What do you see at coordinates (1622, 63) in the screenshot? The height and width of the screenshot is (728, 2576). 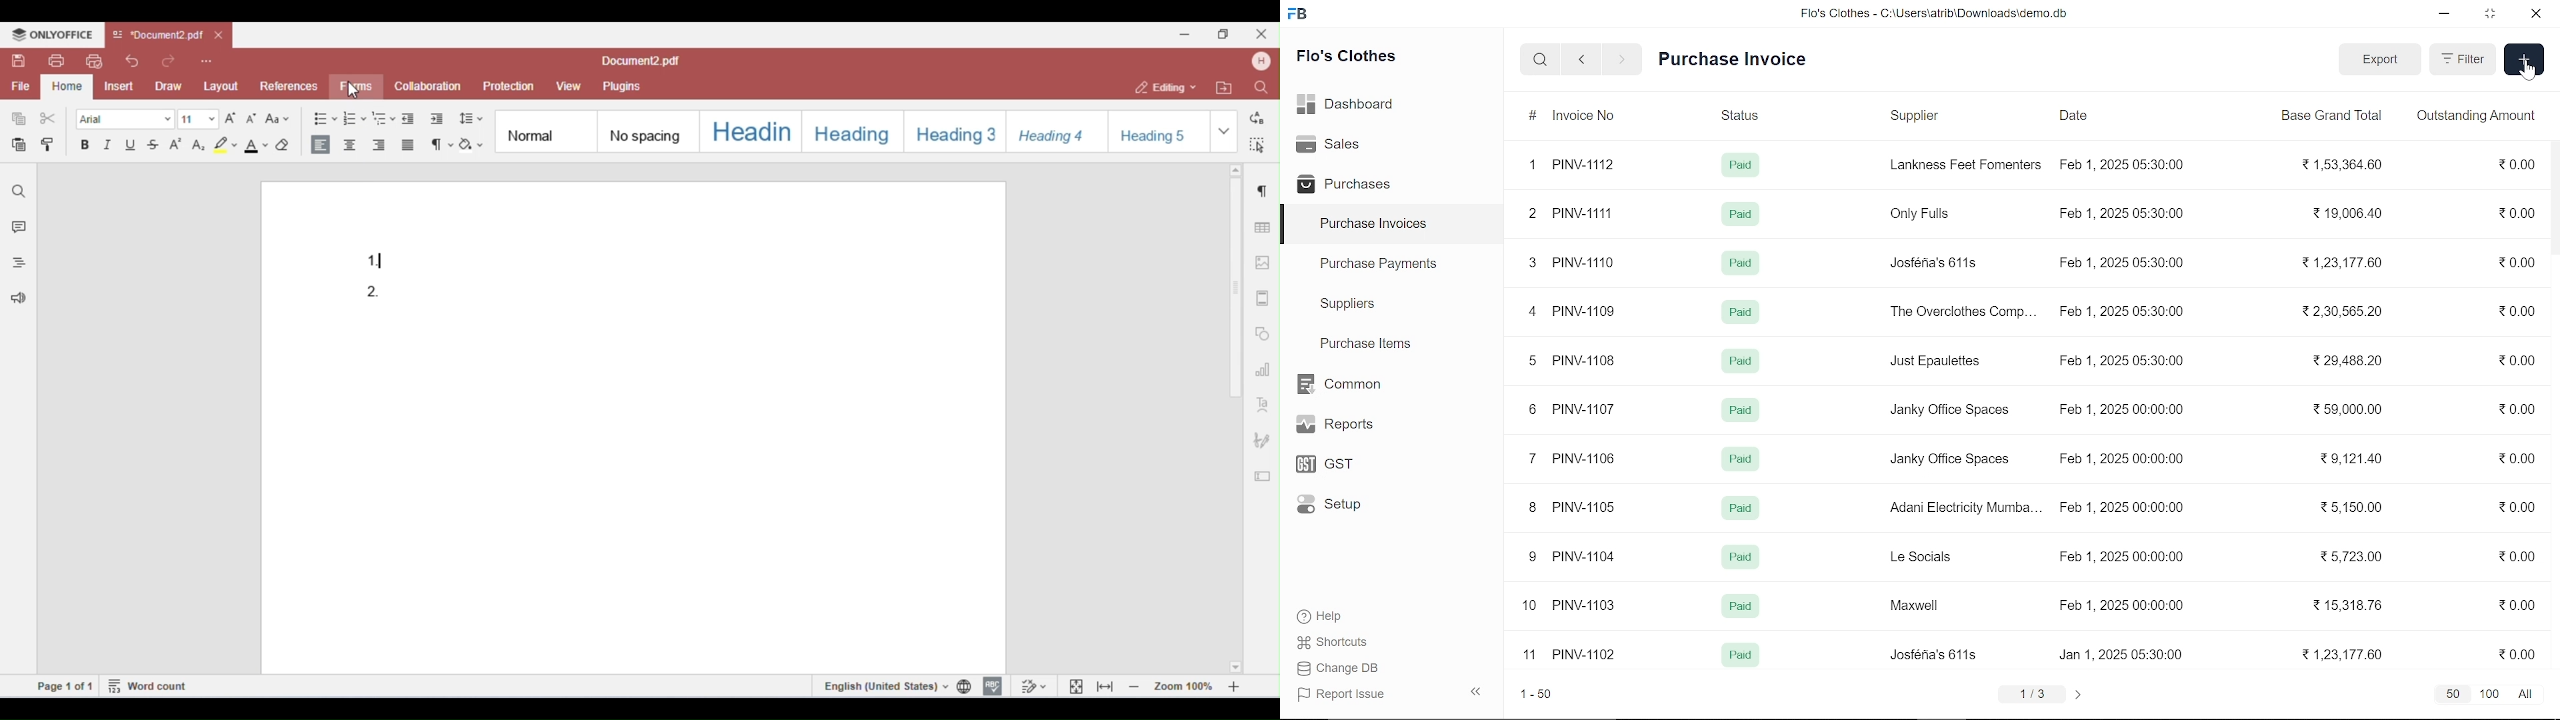 I see `next` at bounding box center [1622, 63].